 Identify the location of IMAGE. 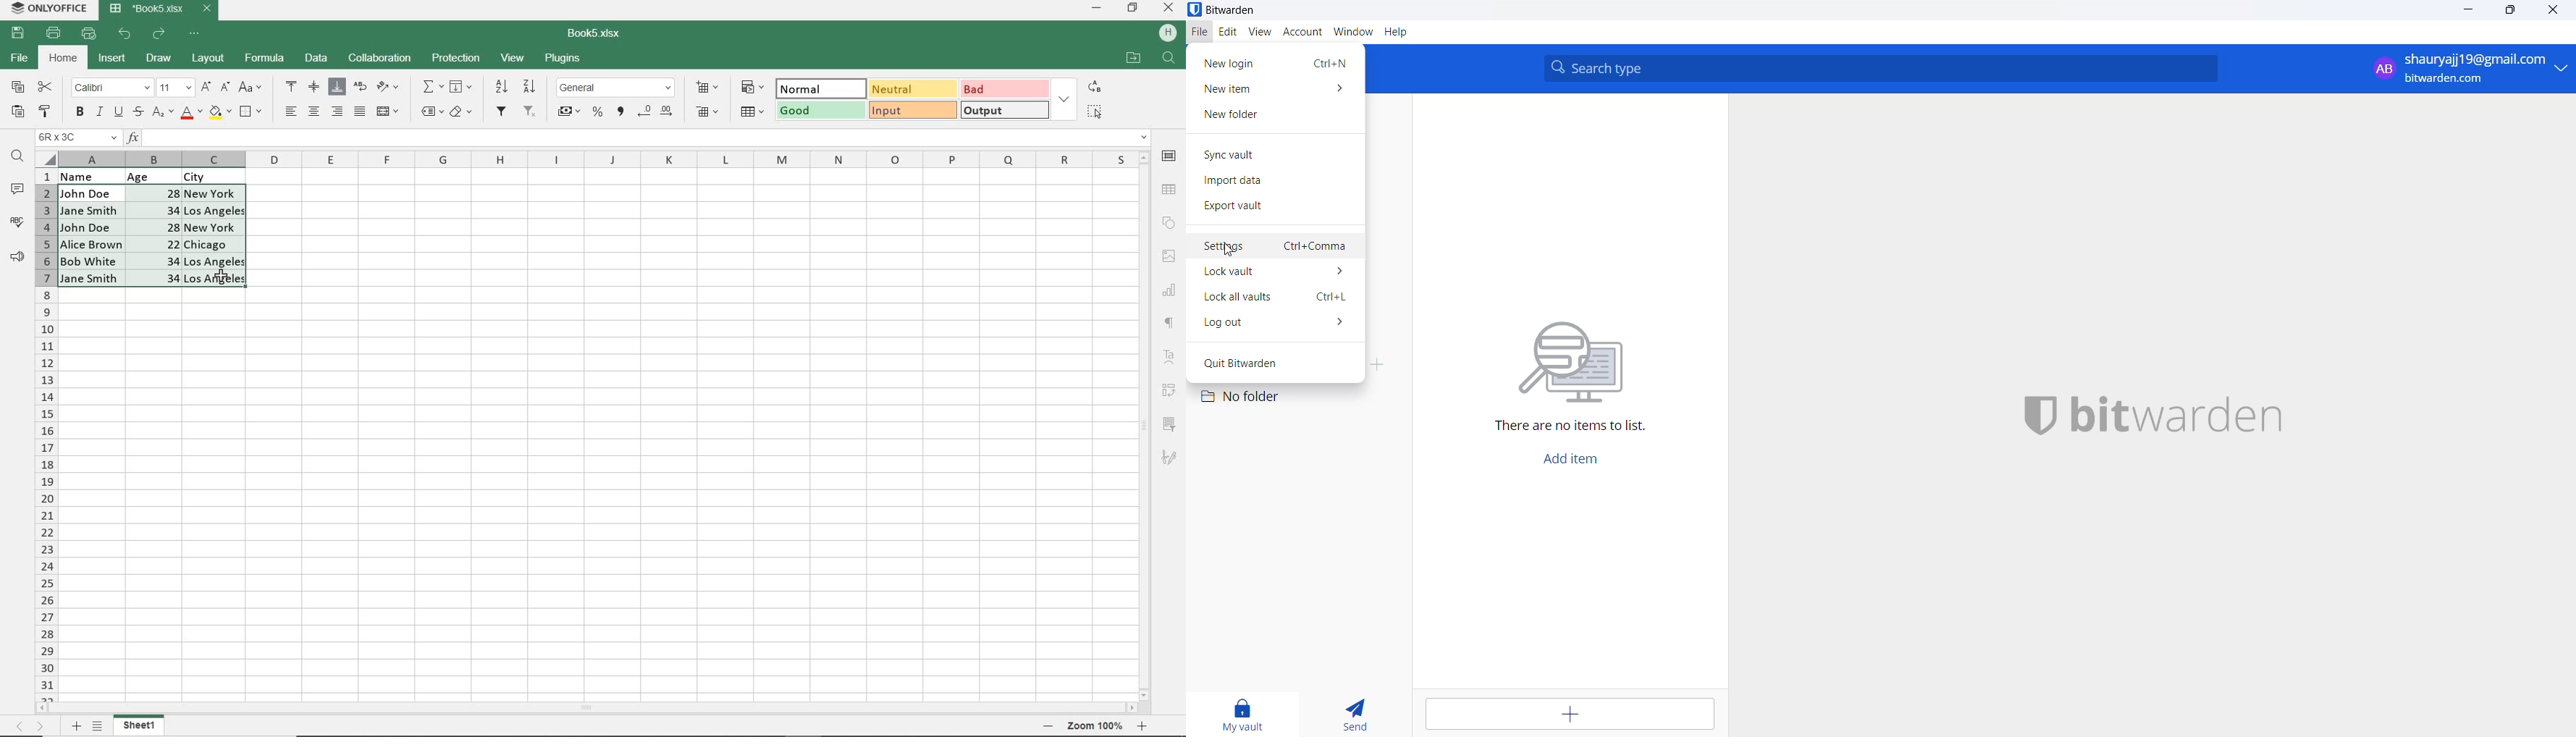
(1168, 256).